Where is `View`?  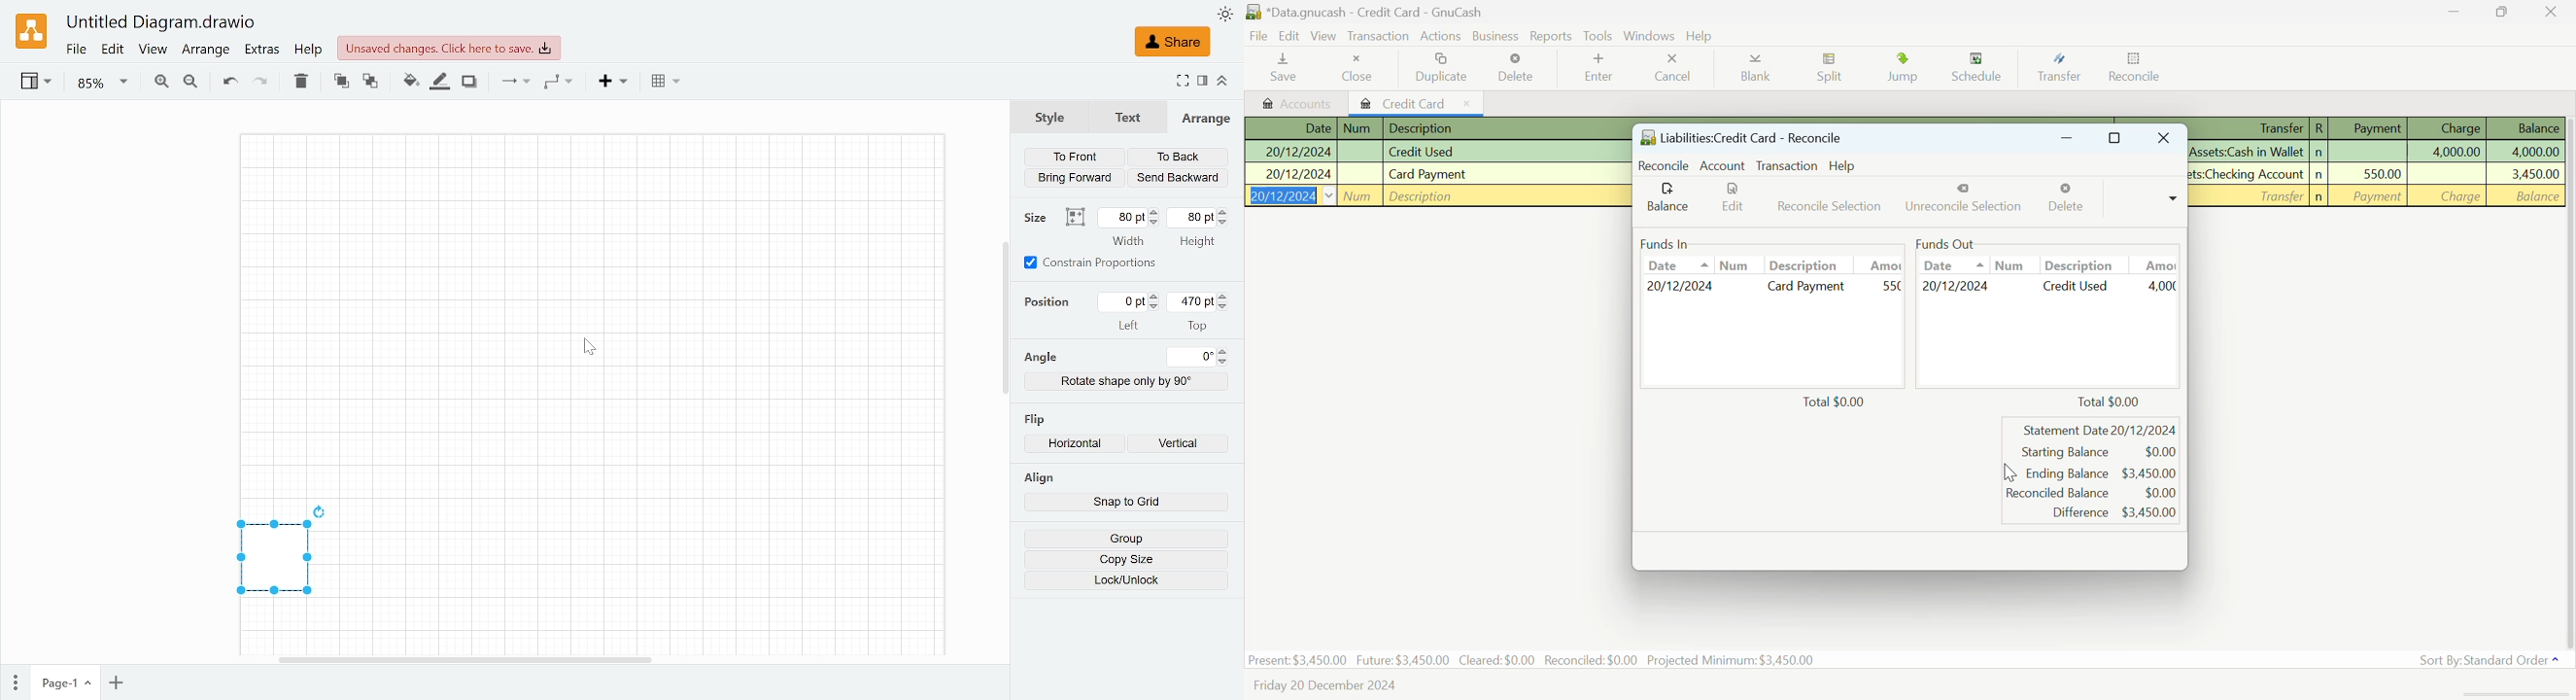 View is located at coordinates (152, 51).